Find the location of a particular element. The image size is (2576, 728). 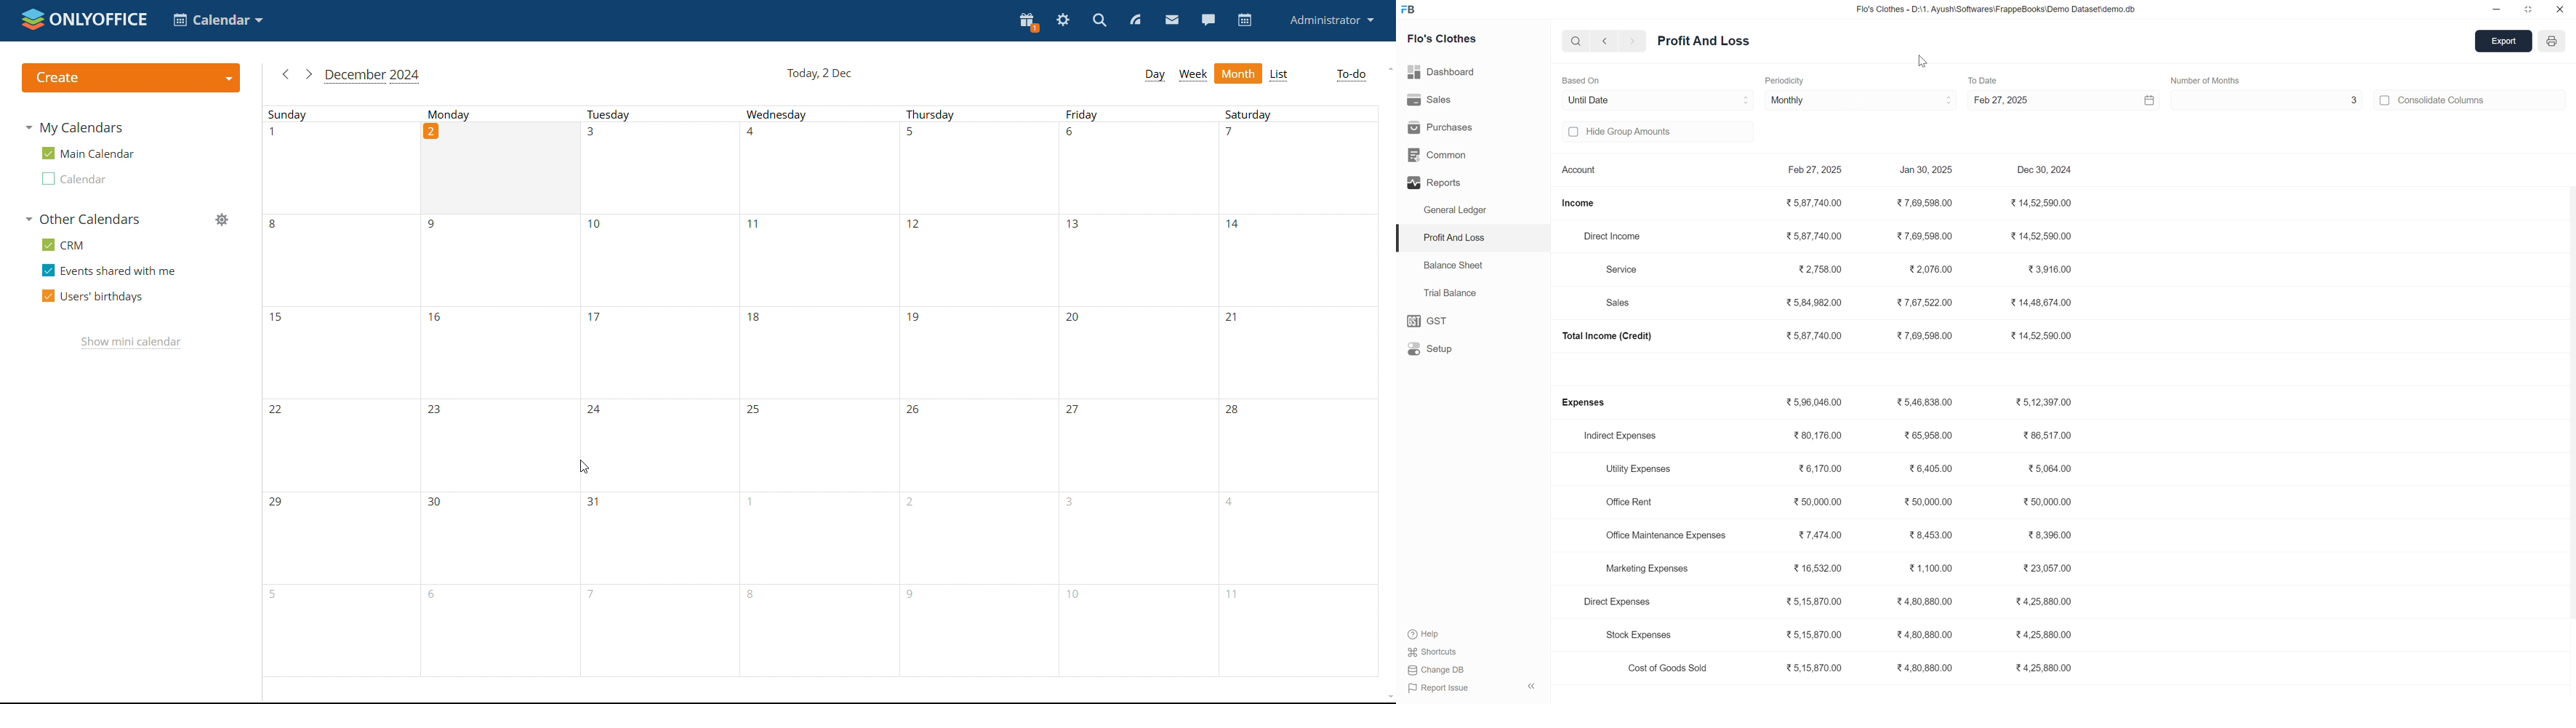

To Date is located at coordinates (1988, 79).